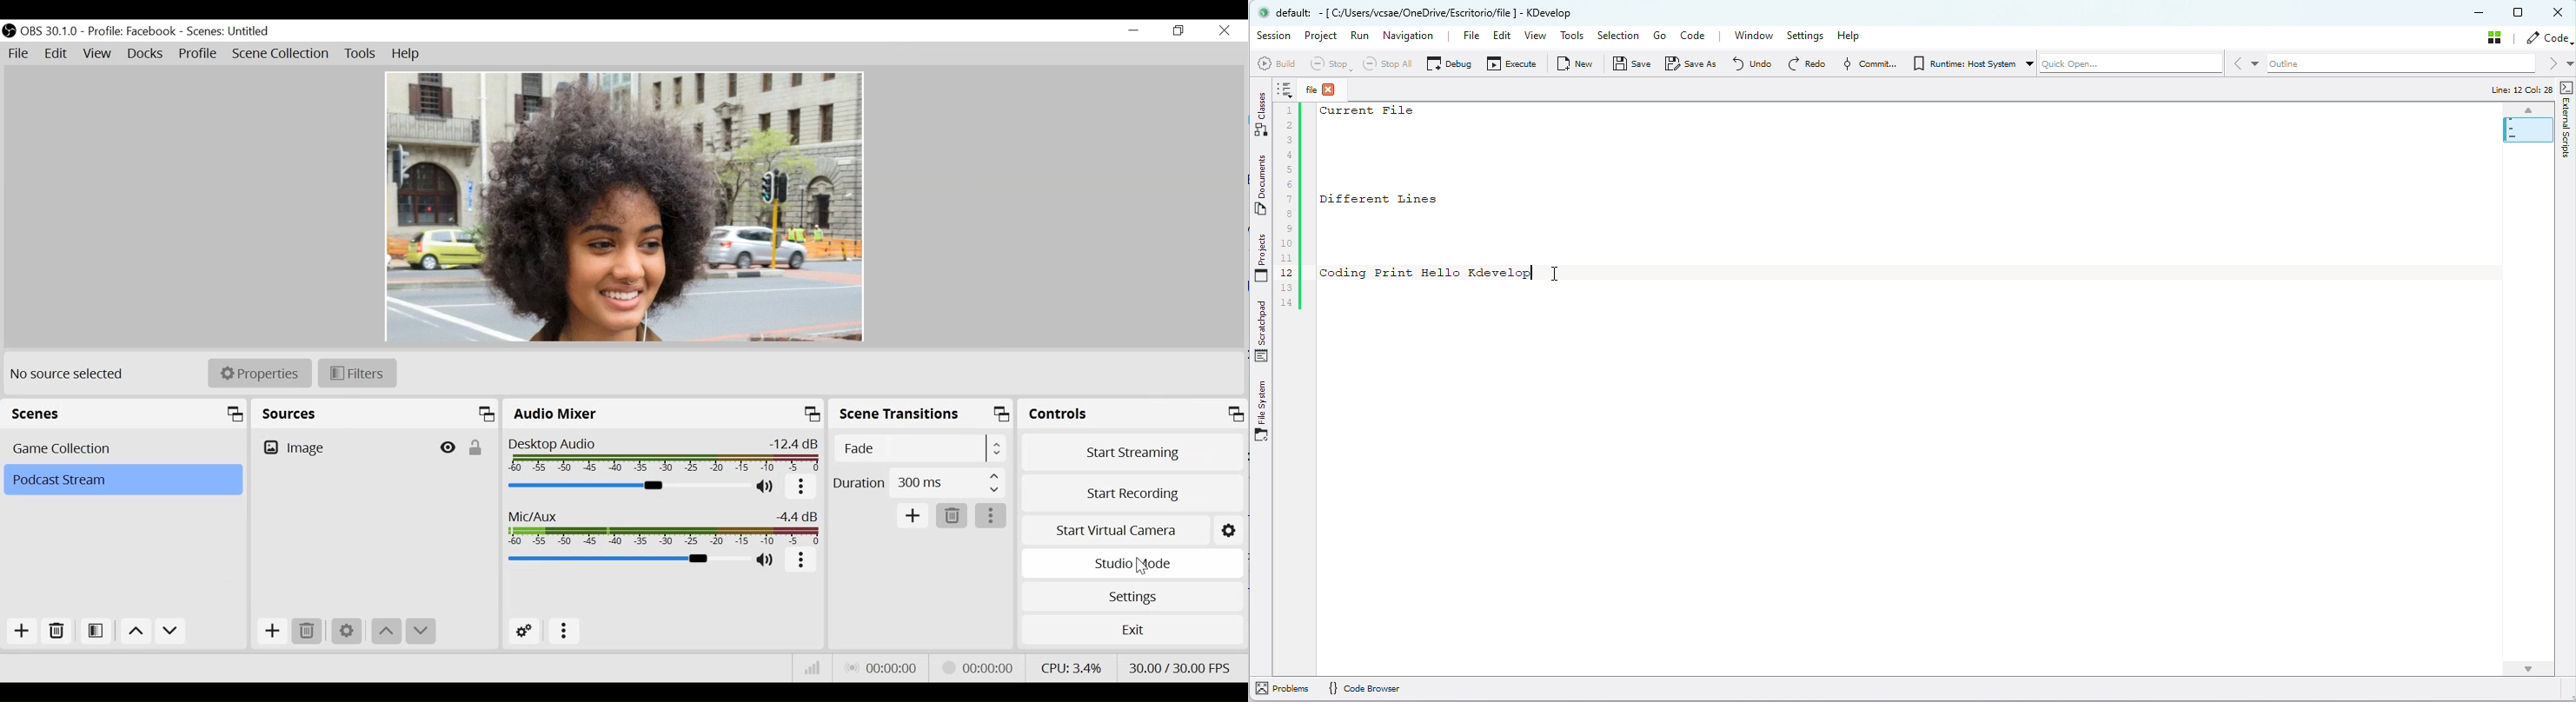 The height and width of the screenshot is (728, 2576). I want to click on Scene Transition, so click(920, 412).